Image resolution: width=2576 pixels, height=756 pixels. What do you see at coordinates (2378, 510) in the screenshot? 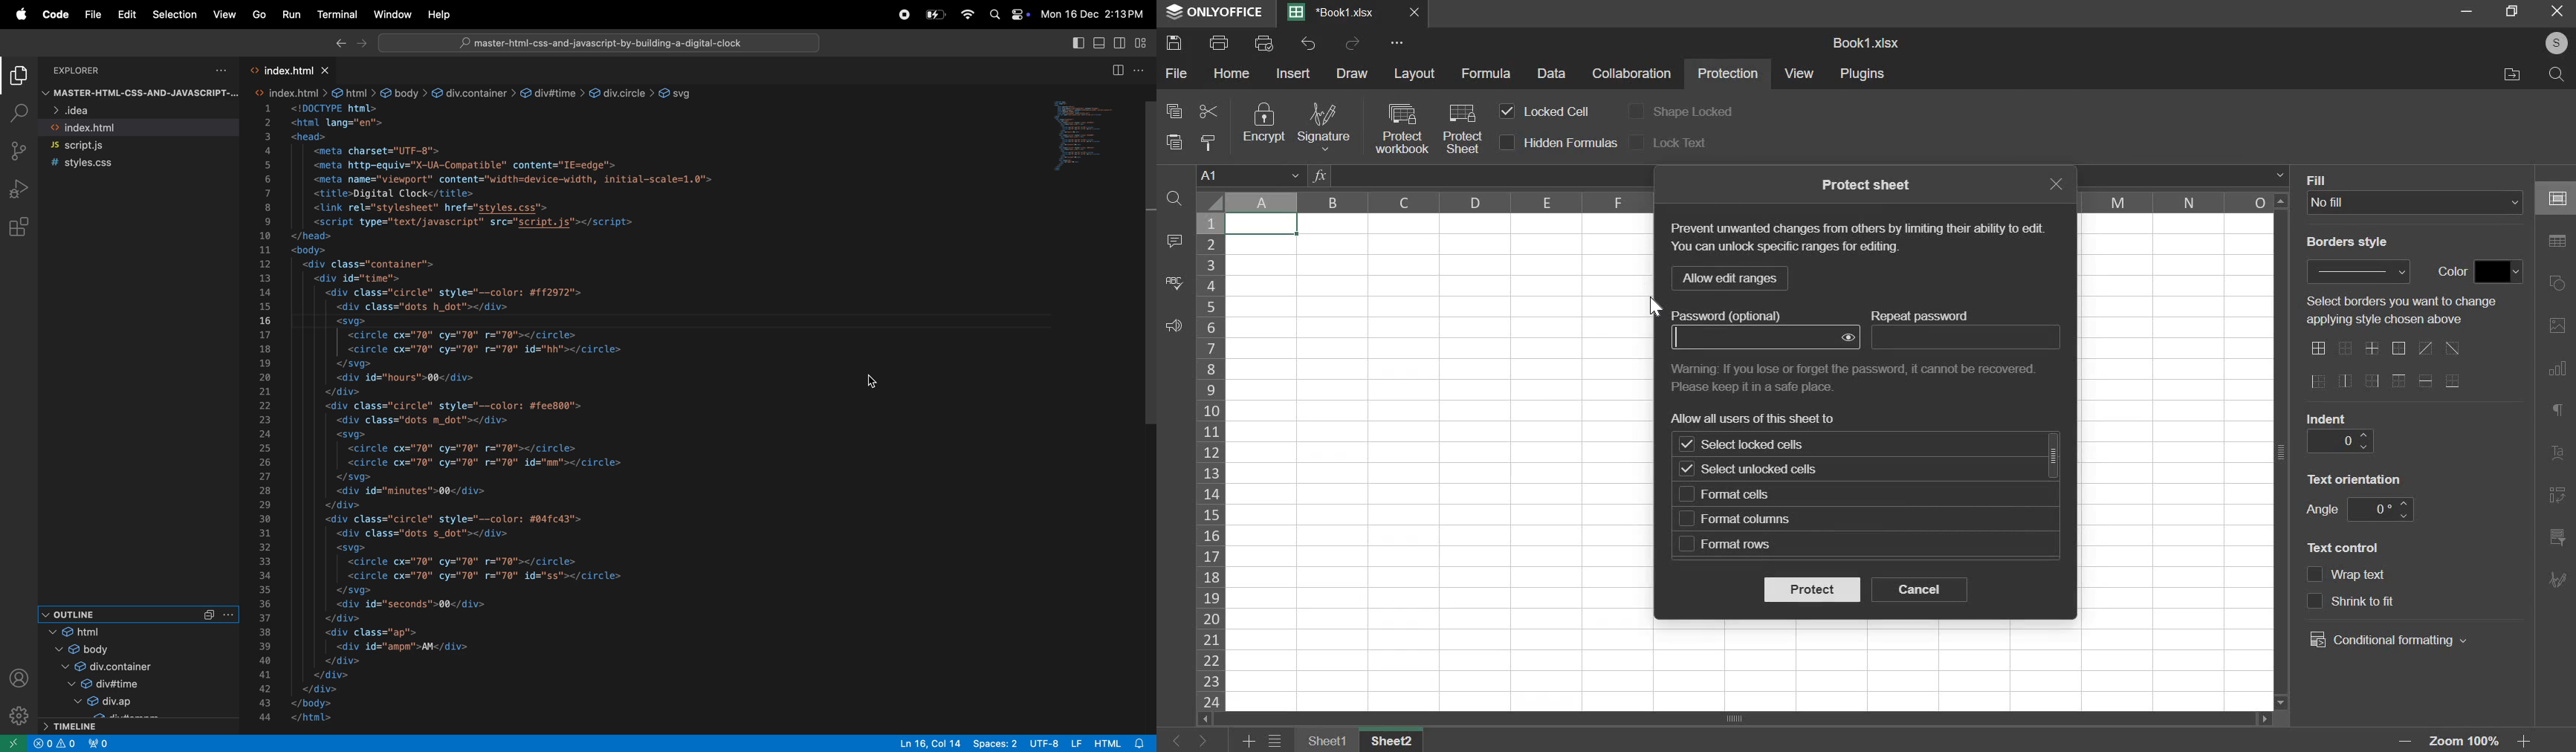
I see `angle` at bounding box center [2378, 510].